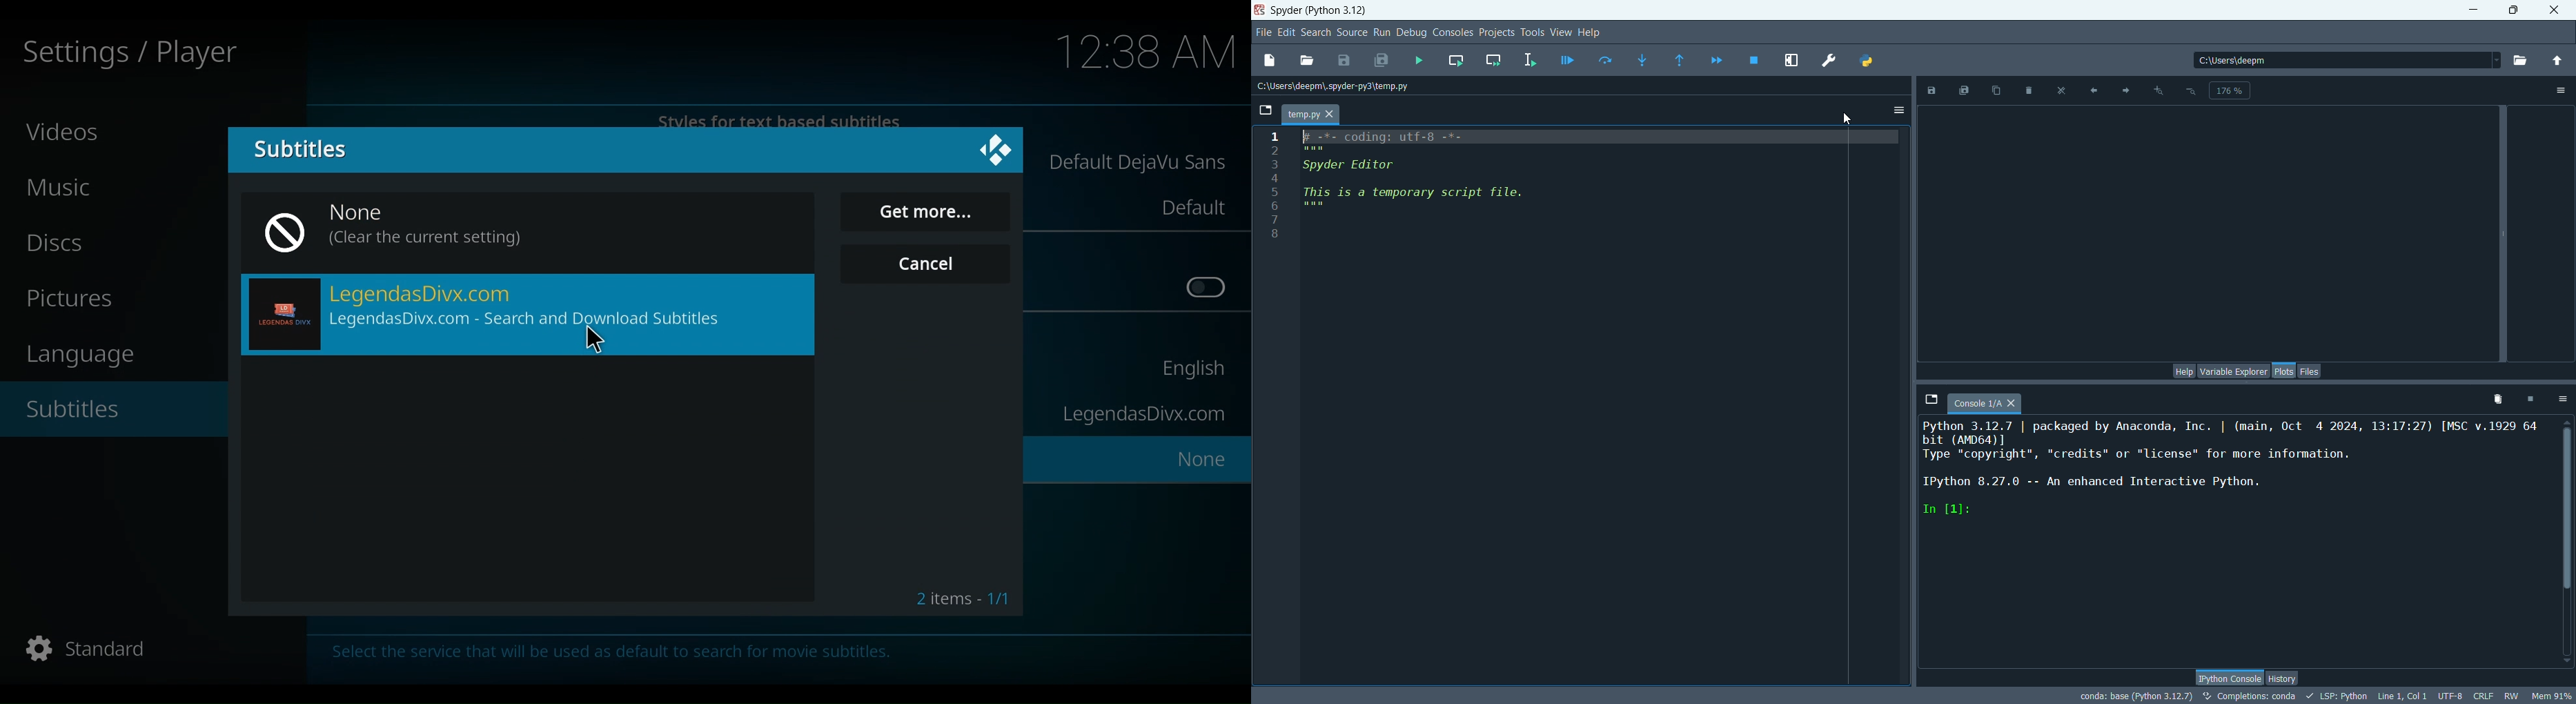 Image resolution: width=2576 pixels, height=728 pixels. What do you see at coordinates (2250, 696) in the screenshot?
I see `completions:conda` at bounding box center [2250, 696].